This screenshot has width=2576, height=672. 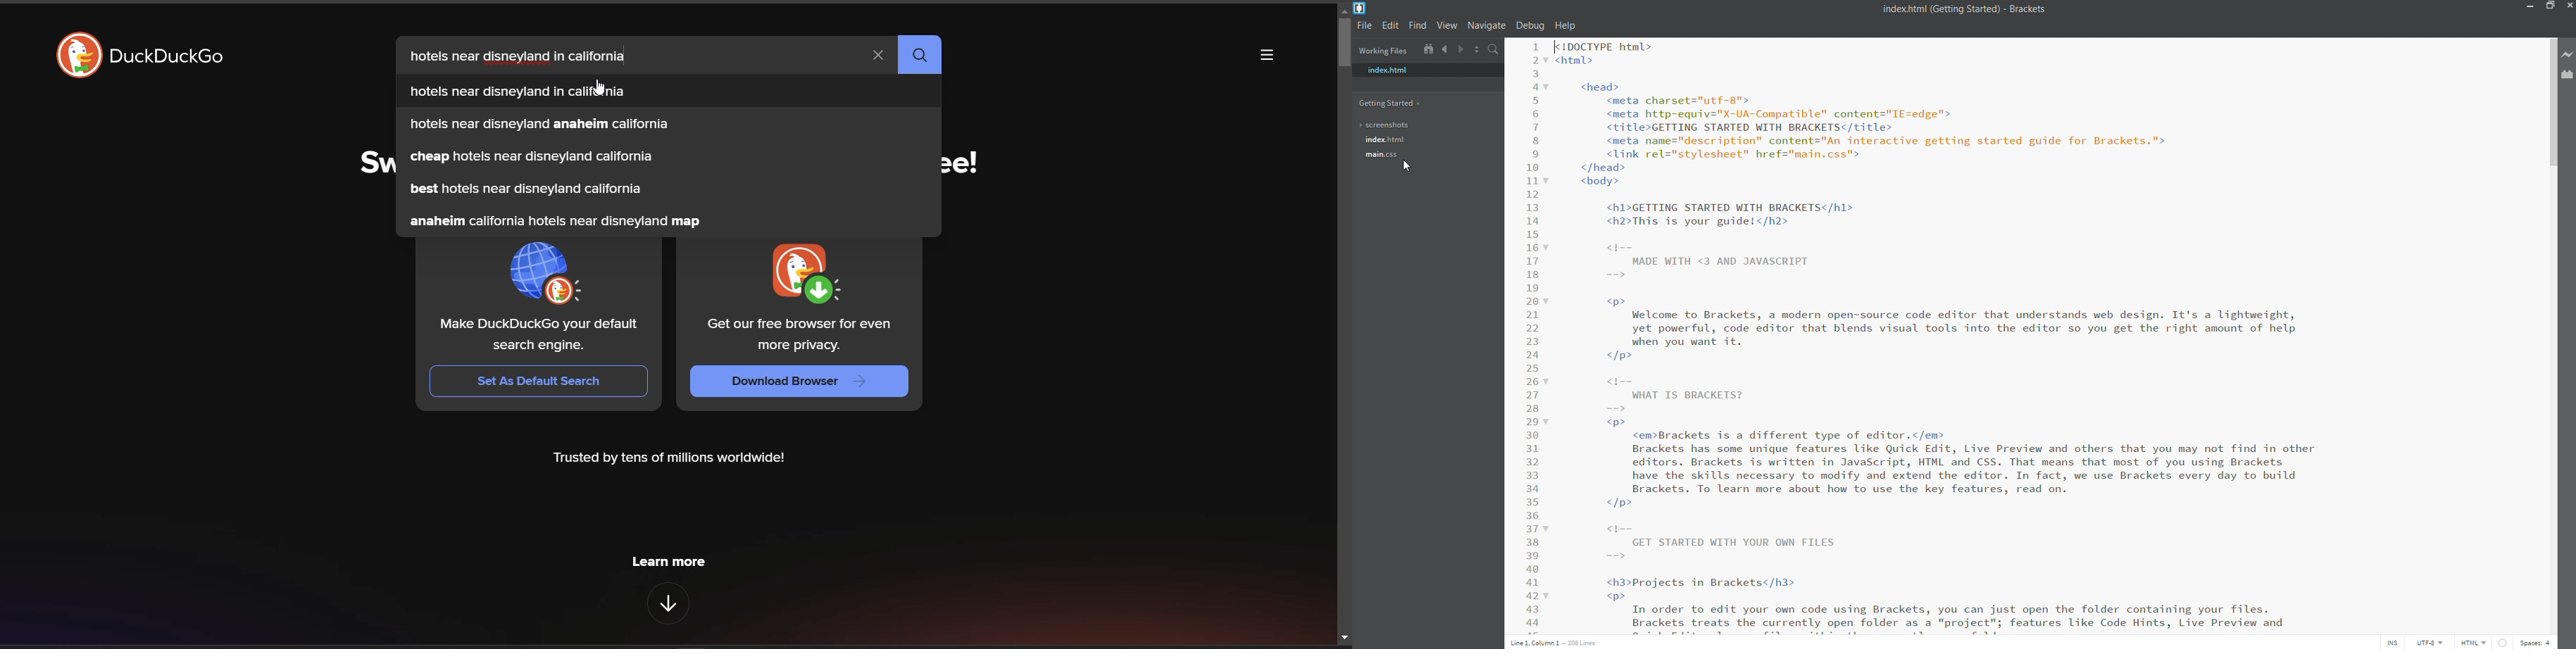 What do you see at coordinates (1427, 50) in the screenshot?
I see `show in file tree` at bounding box center [1427, 50].